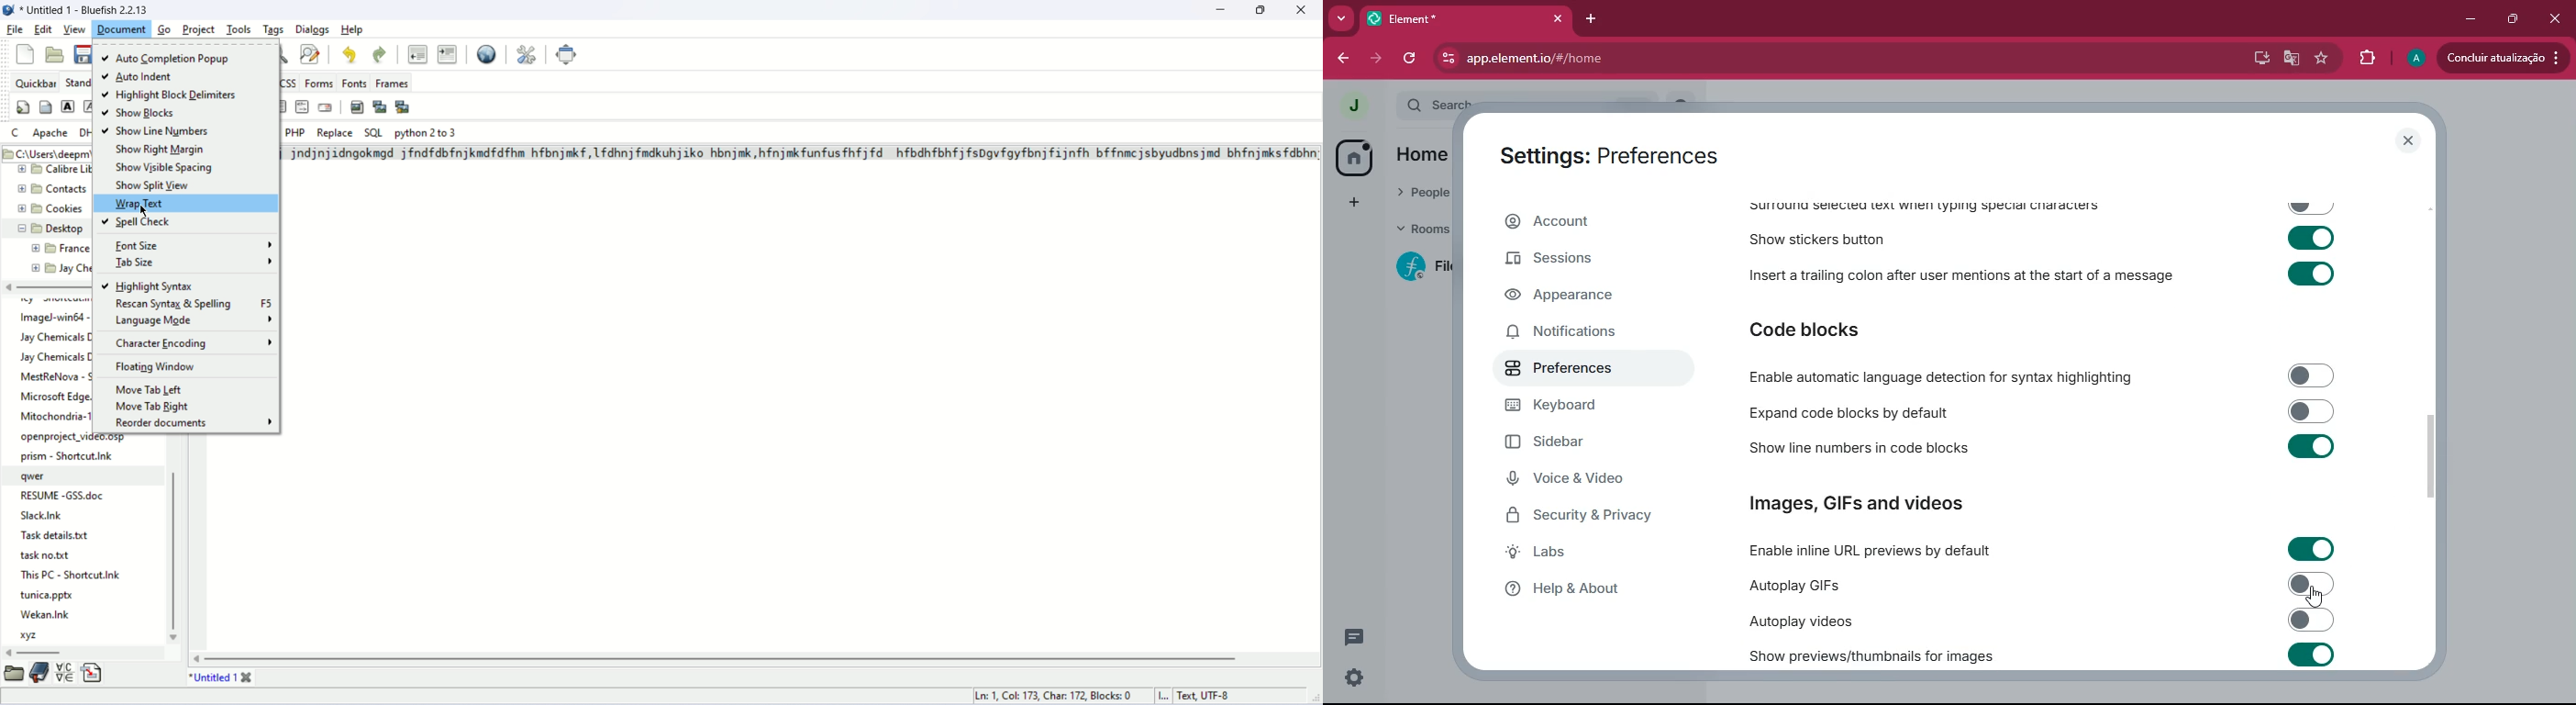 This screenshot has width=2576, height=728. Describe the element at coordinates (194, 304) in the screenshot. I see `rescan syntax & spelling` at that location.